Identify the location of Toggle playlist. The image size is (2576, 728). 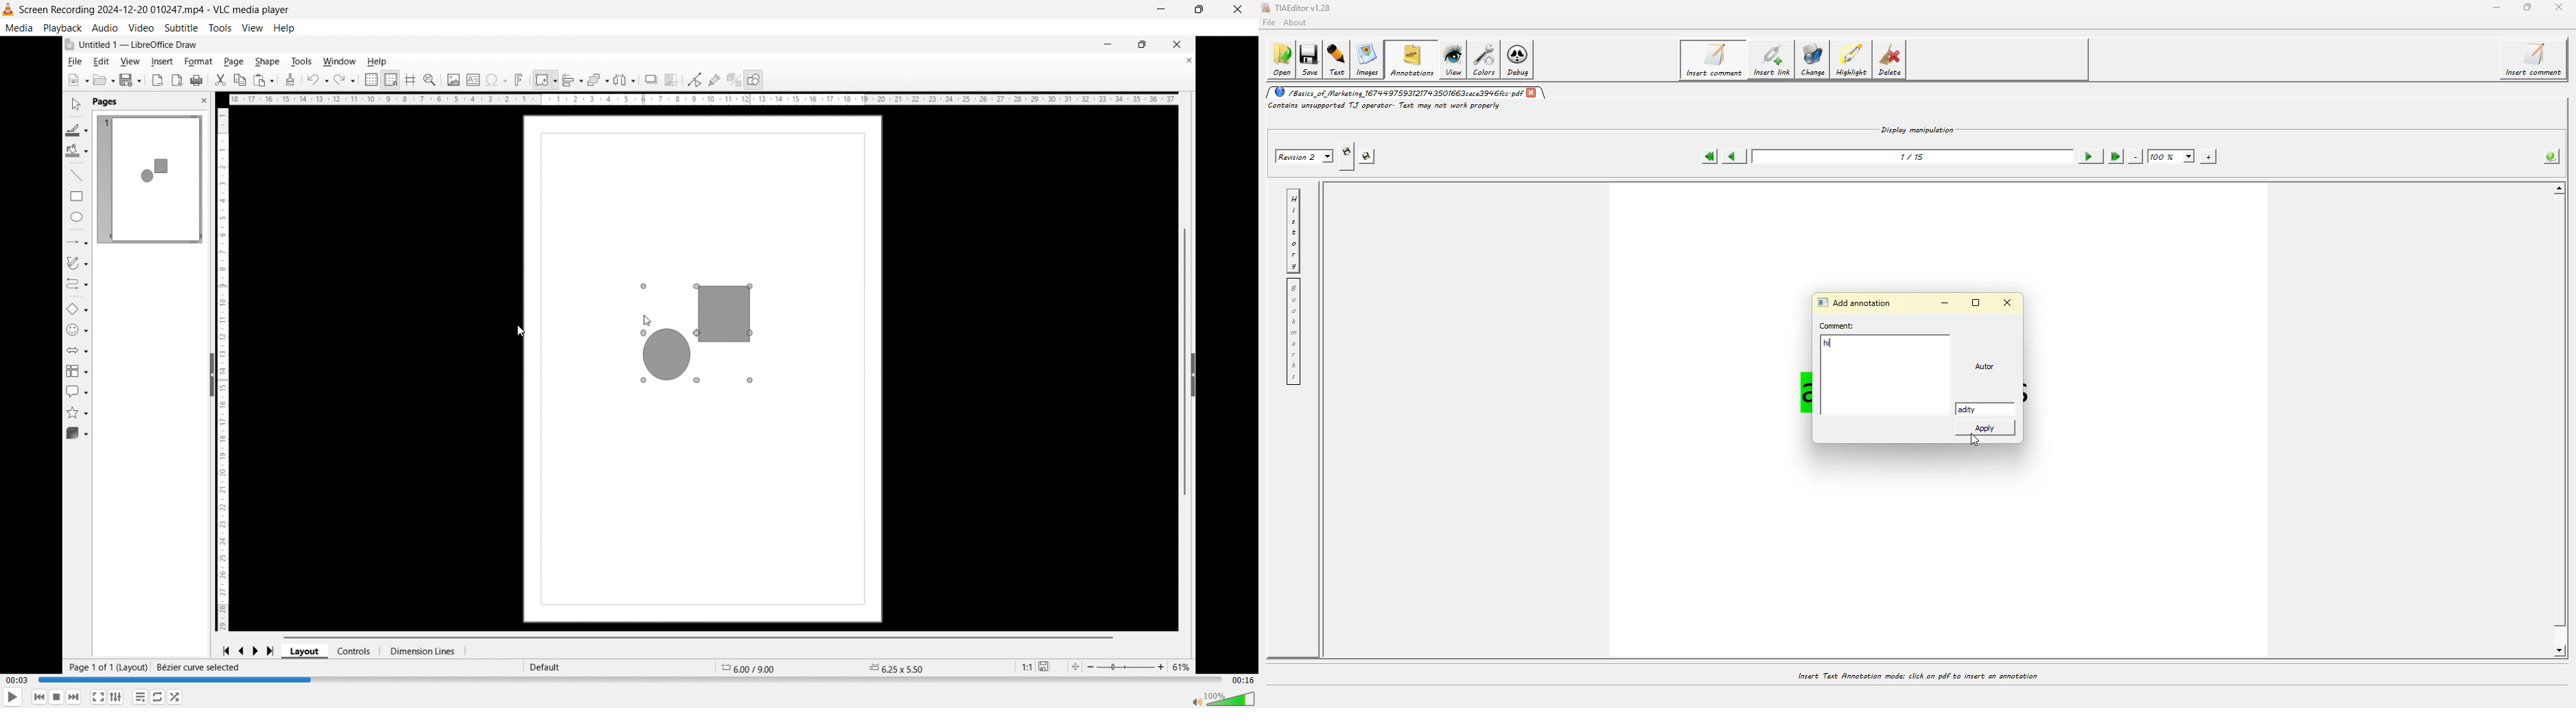
(140, 697).